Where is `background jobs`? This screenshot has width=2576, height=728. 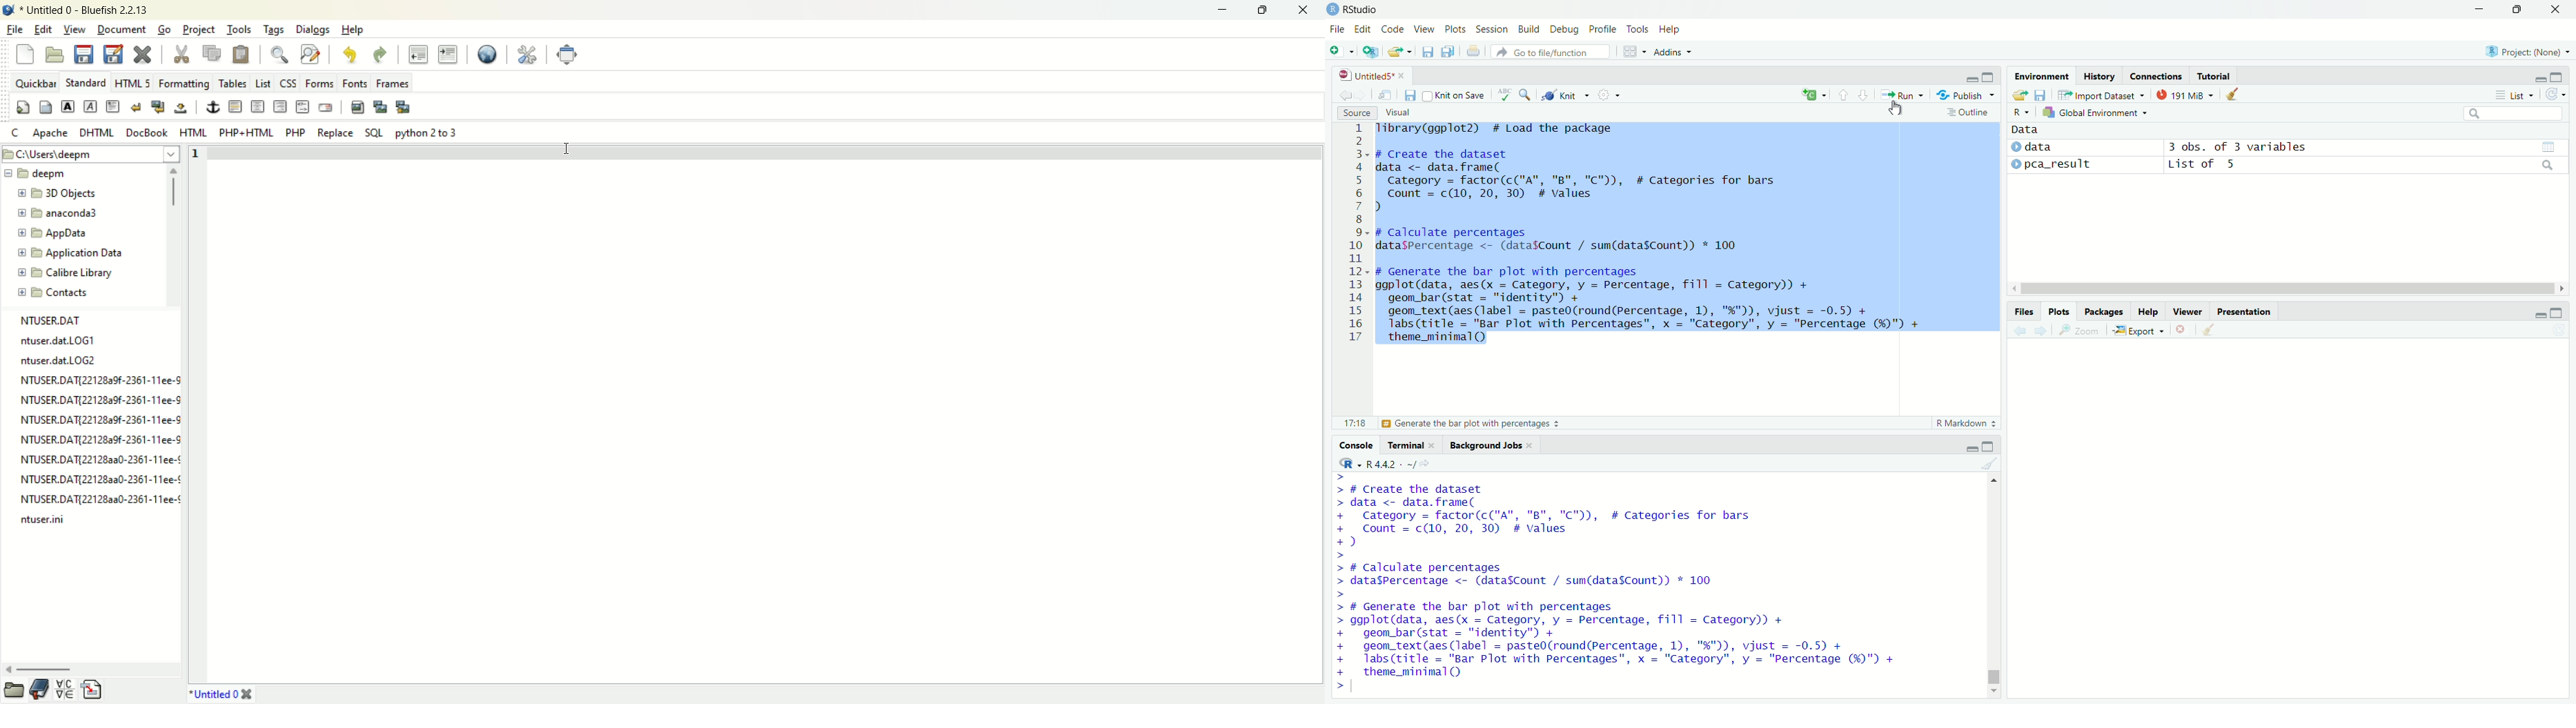 background jobs is located at coordinates (1490, 445).